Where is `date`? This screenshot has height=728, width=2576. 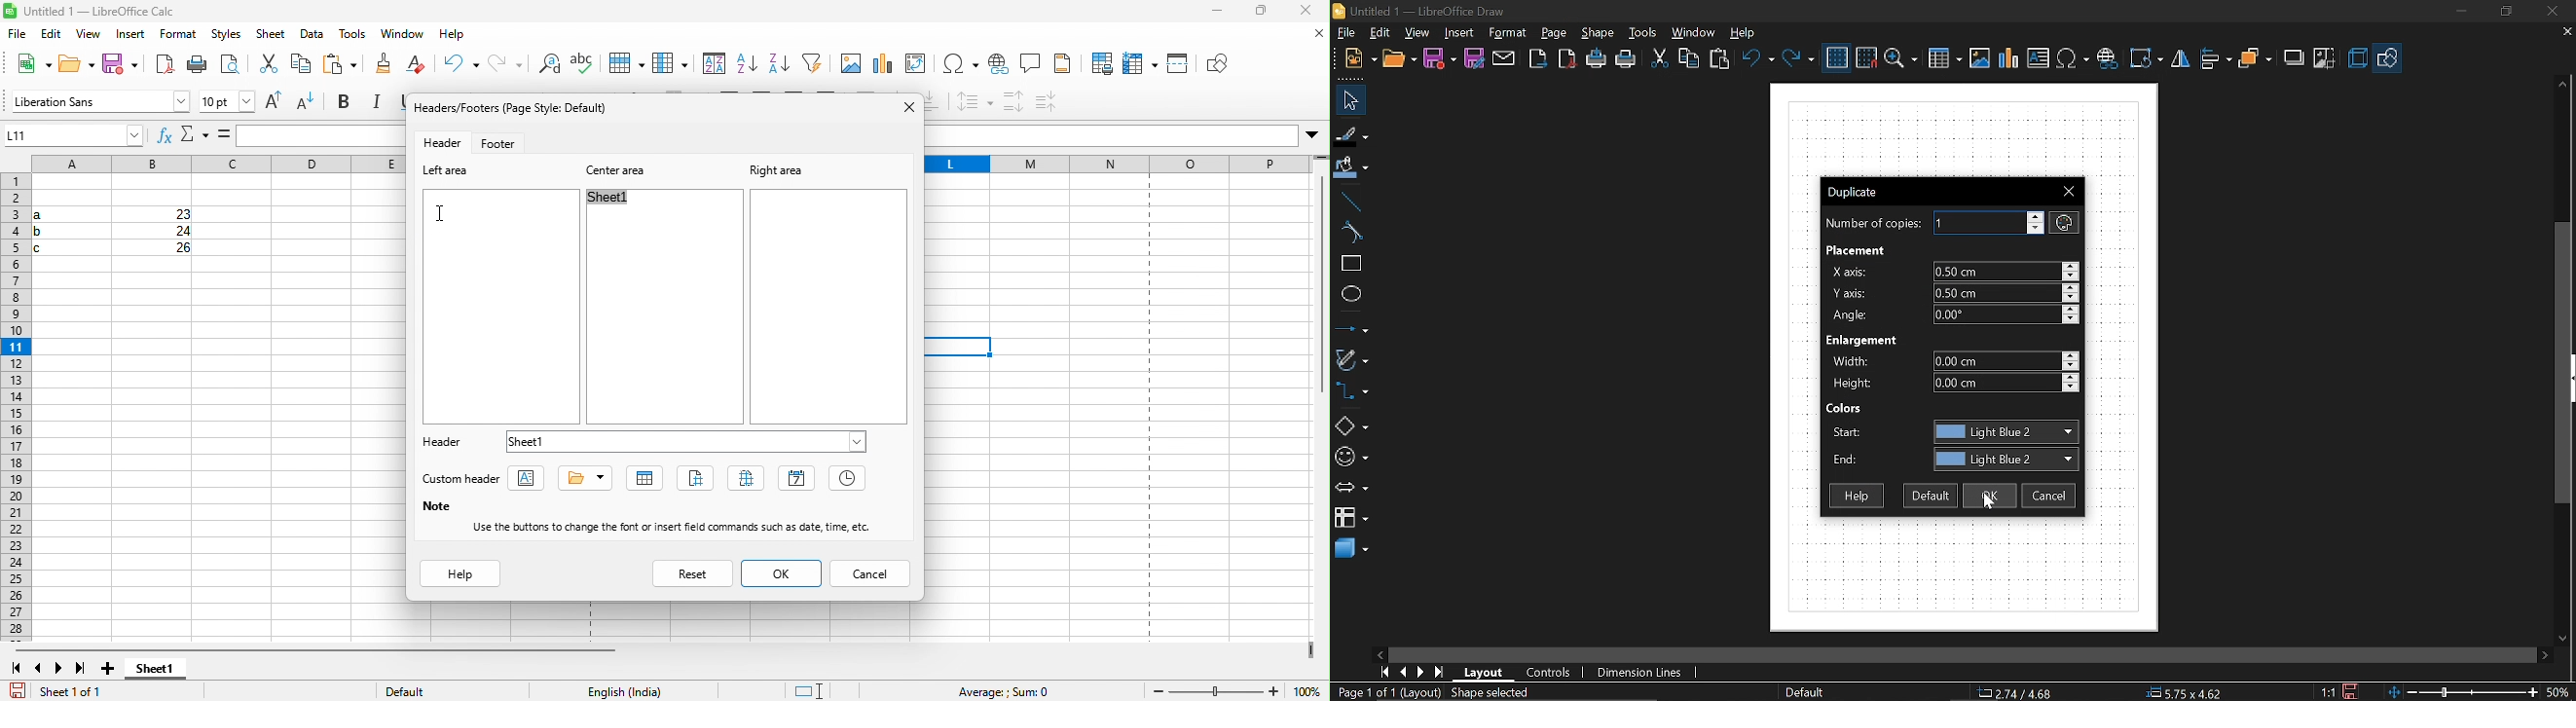 date is located at coordinates (795, 479).